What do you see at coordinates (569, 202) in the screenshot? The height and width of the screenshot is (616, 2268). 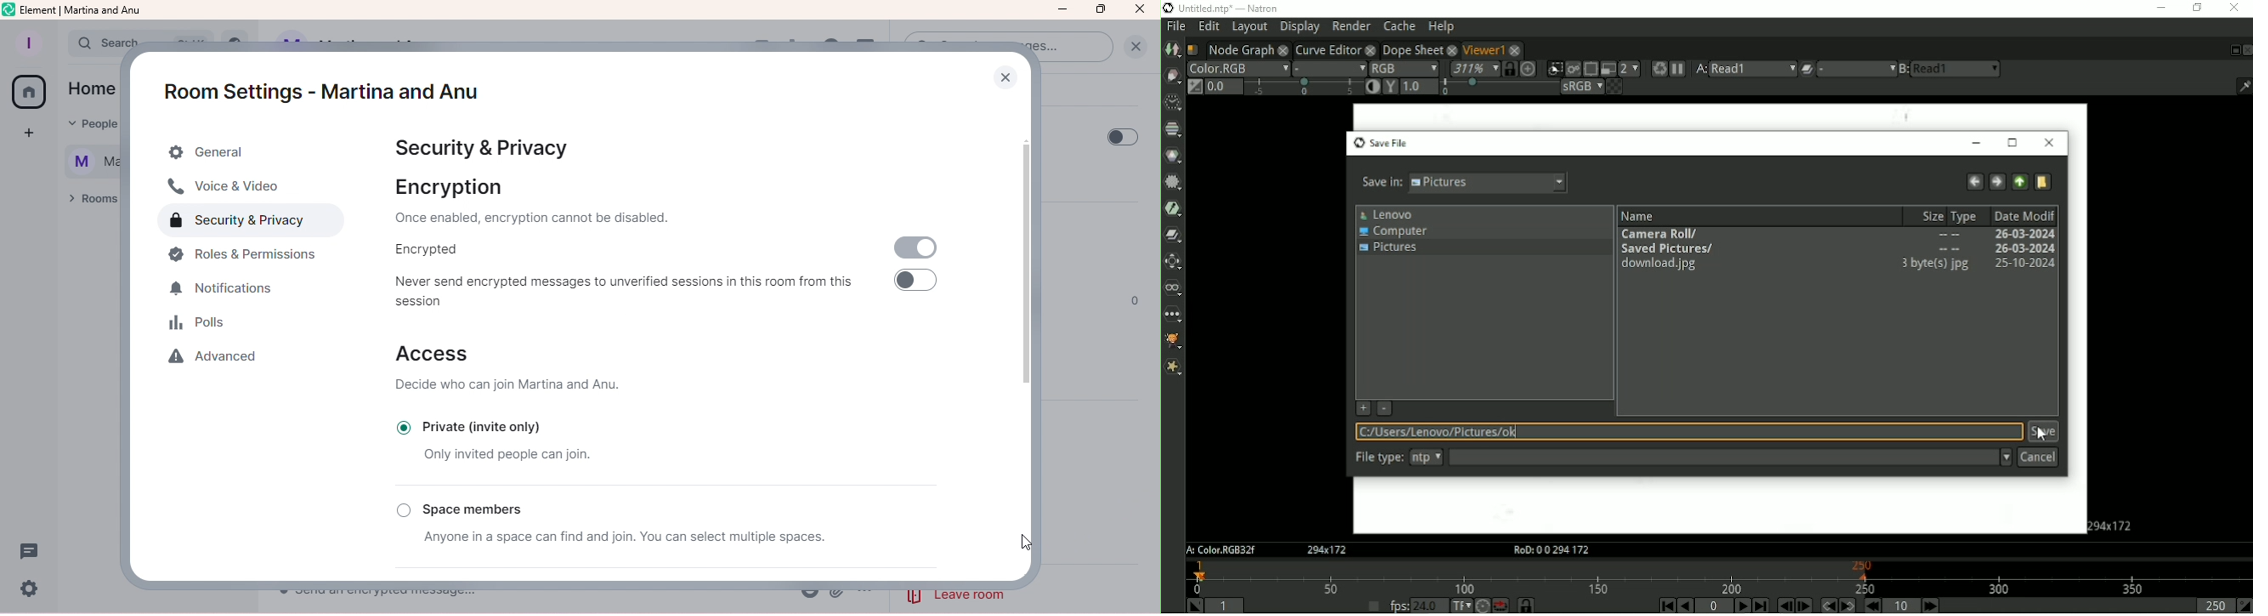 I see `Encryption` at bounding box center [569, 202].